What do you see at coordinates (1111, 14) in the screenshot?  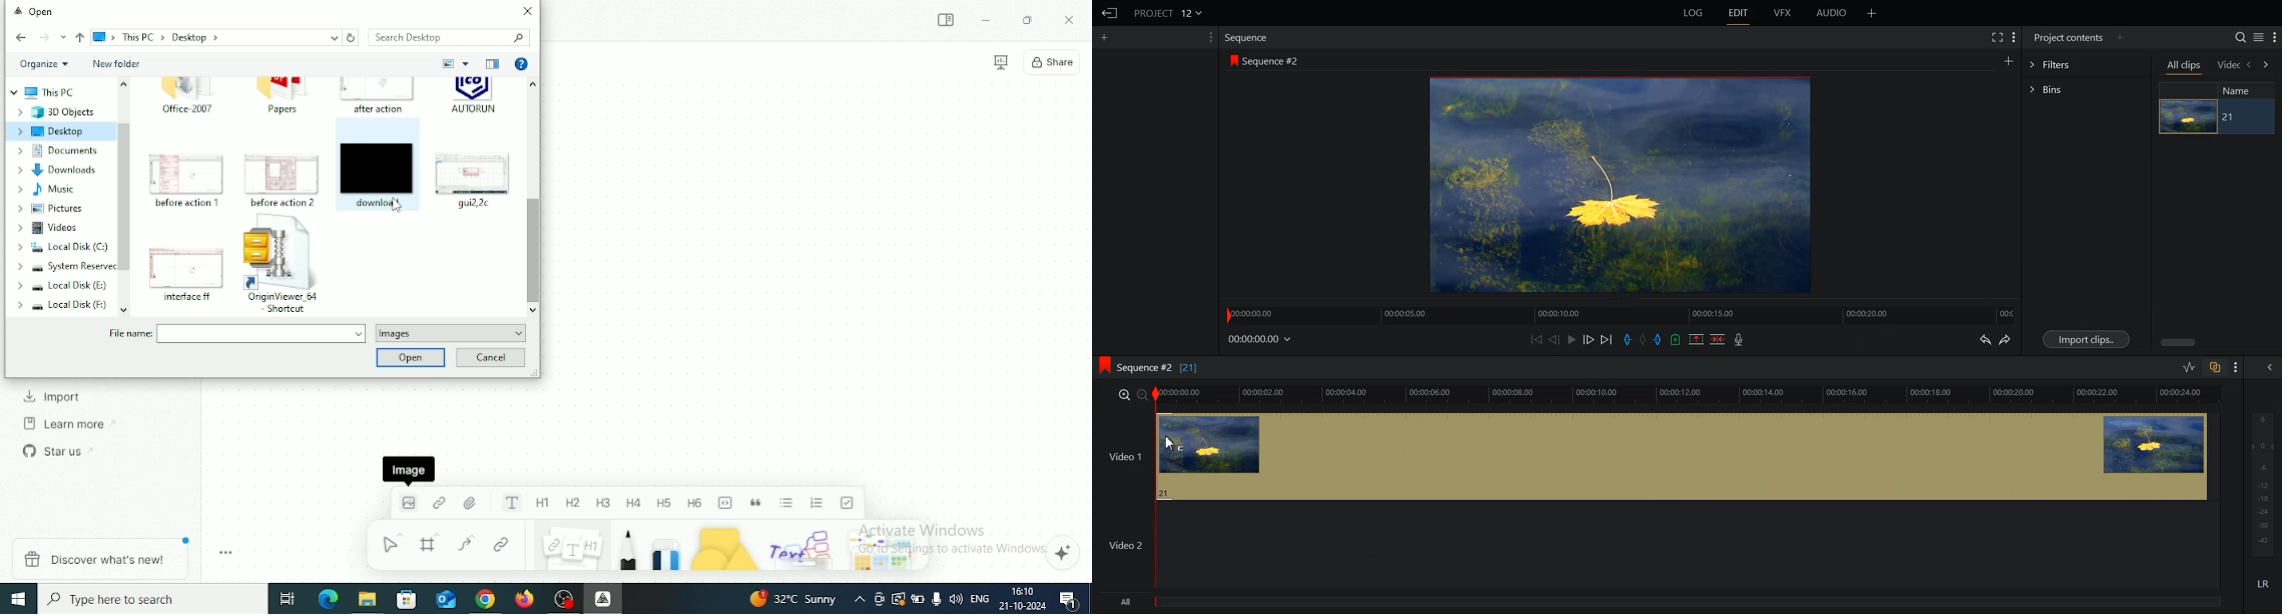 I see `Go Back` at bounding box center [1111, 14].